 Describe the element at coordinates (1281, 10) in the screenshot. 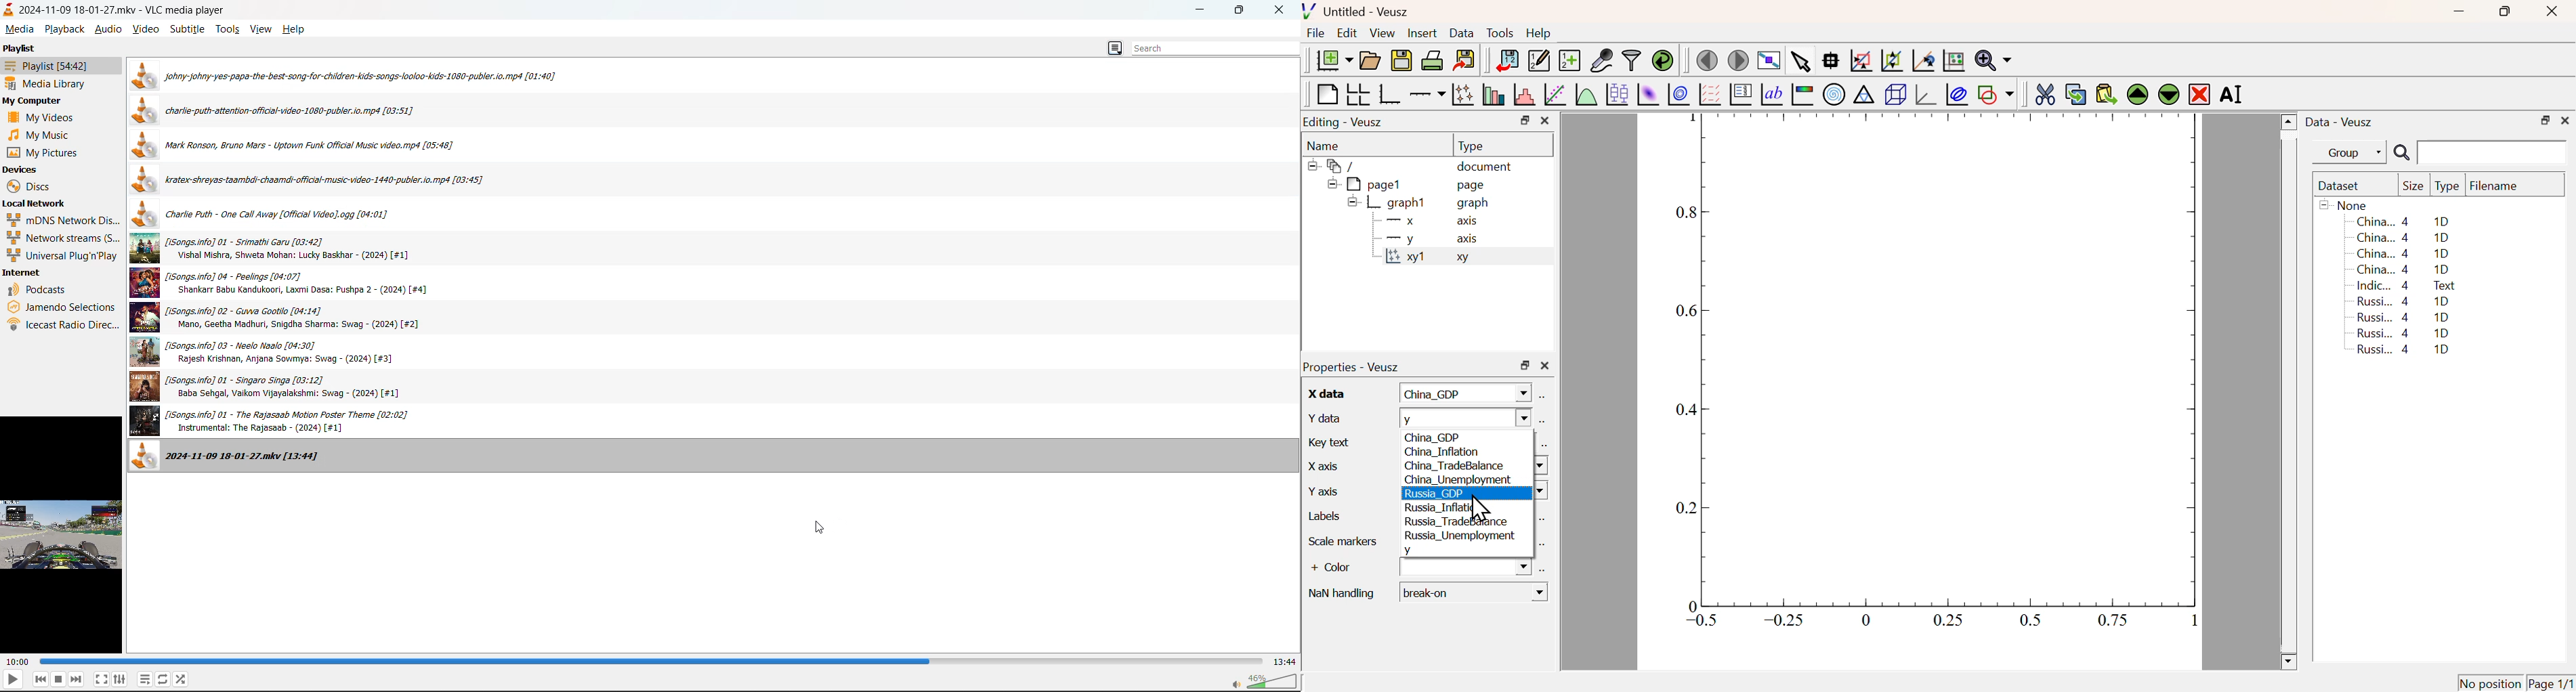

I see `close` at that location.